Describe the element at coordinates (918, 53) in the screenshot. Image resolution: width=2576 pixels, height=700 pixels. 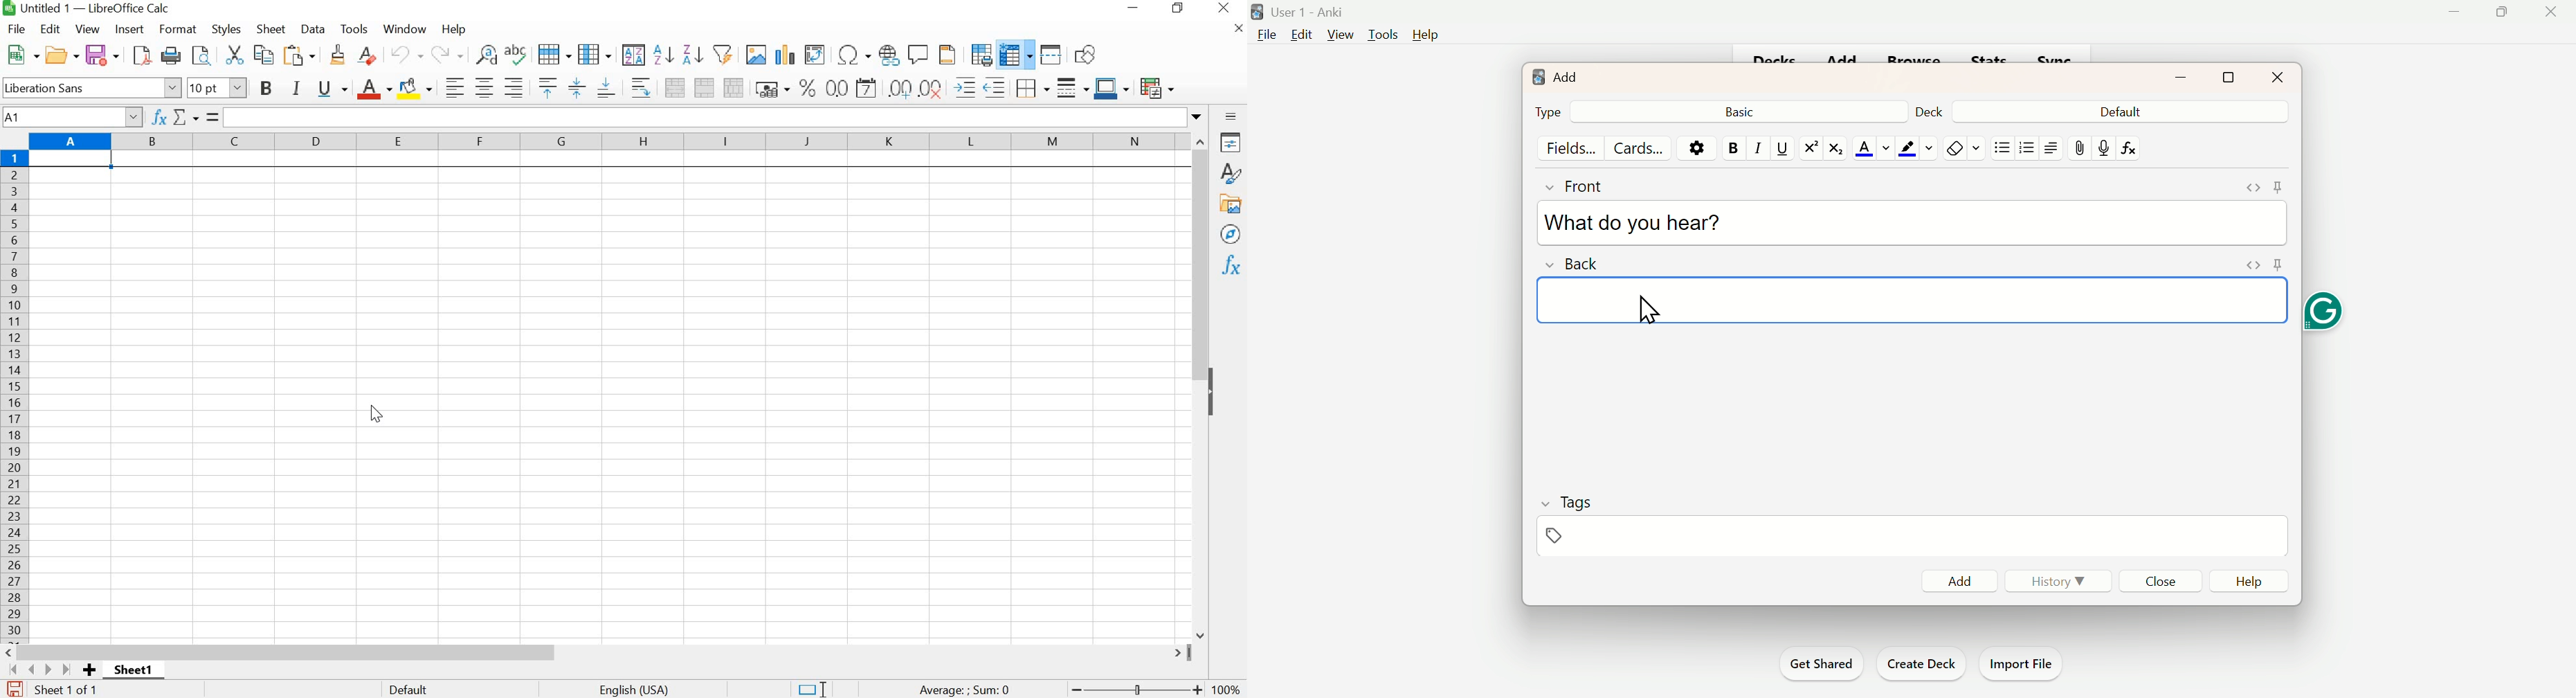
I see `INSERT COMMENT` at that location.